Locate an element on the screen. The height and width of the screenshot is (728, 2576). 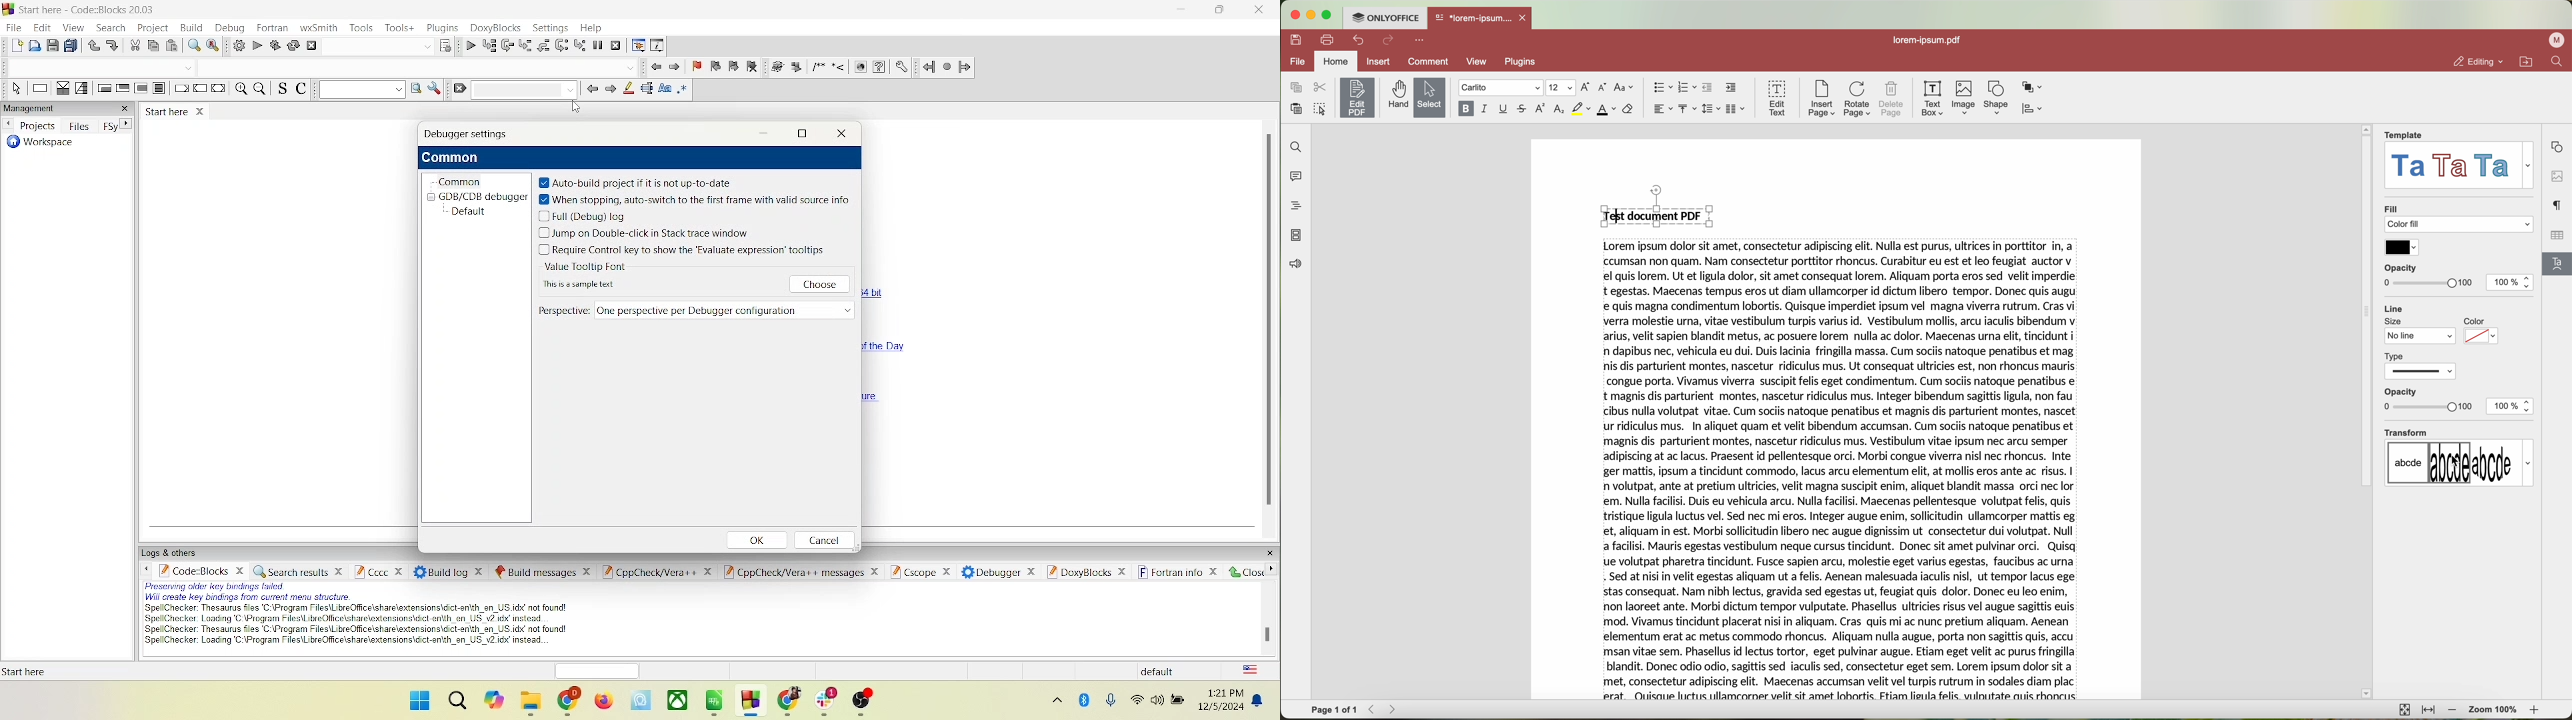
font color is located at coordinates (1606, 110).